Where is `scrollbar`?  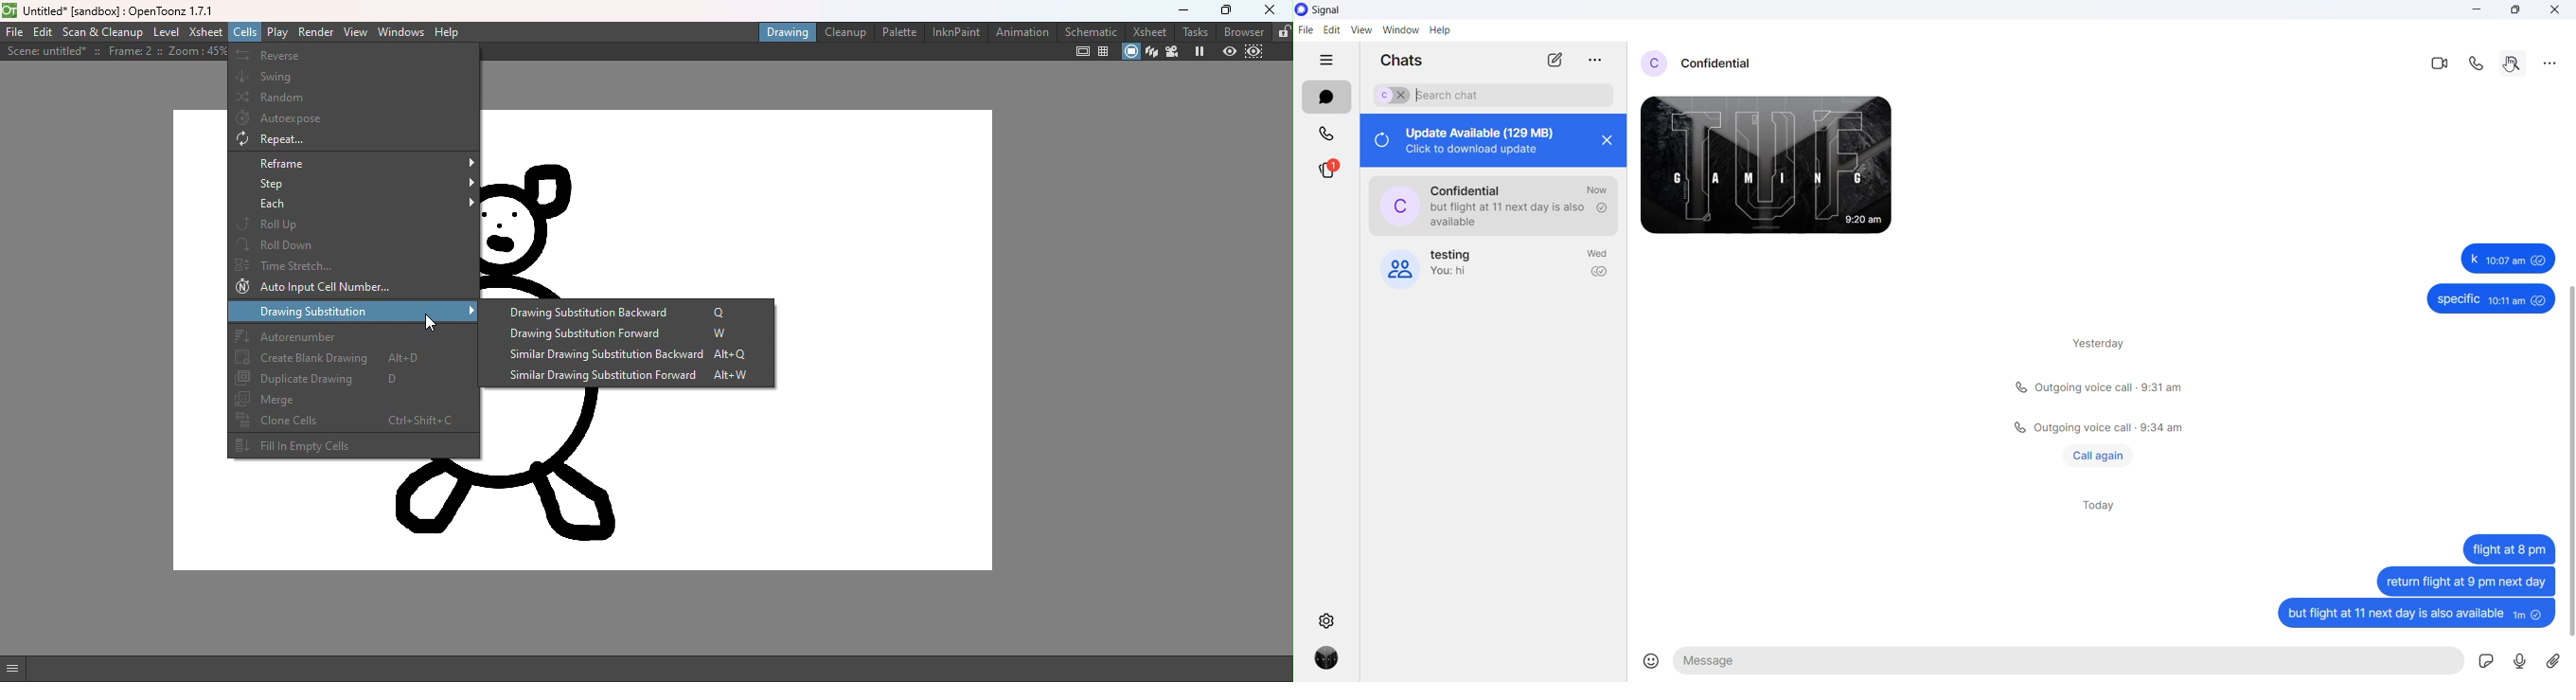 scrollbar is located at coordinates (2568, 448).